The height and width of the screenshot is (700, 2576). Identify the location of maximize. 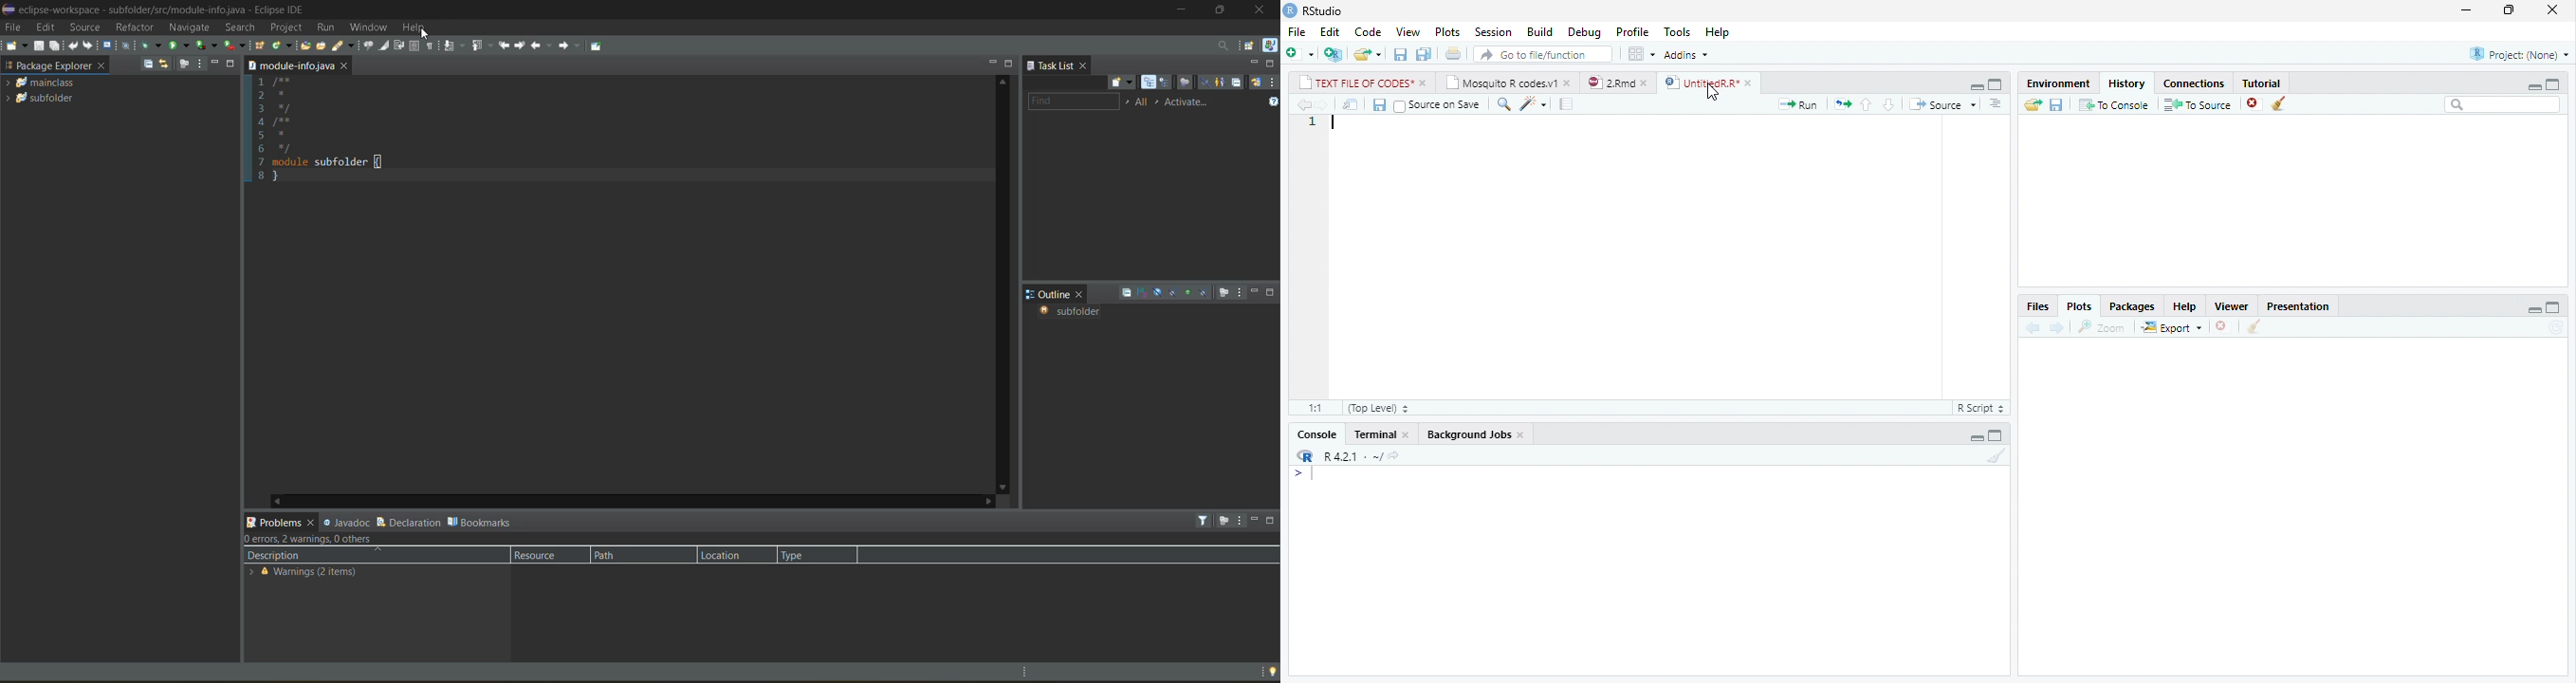
(1222, 8).